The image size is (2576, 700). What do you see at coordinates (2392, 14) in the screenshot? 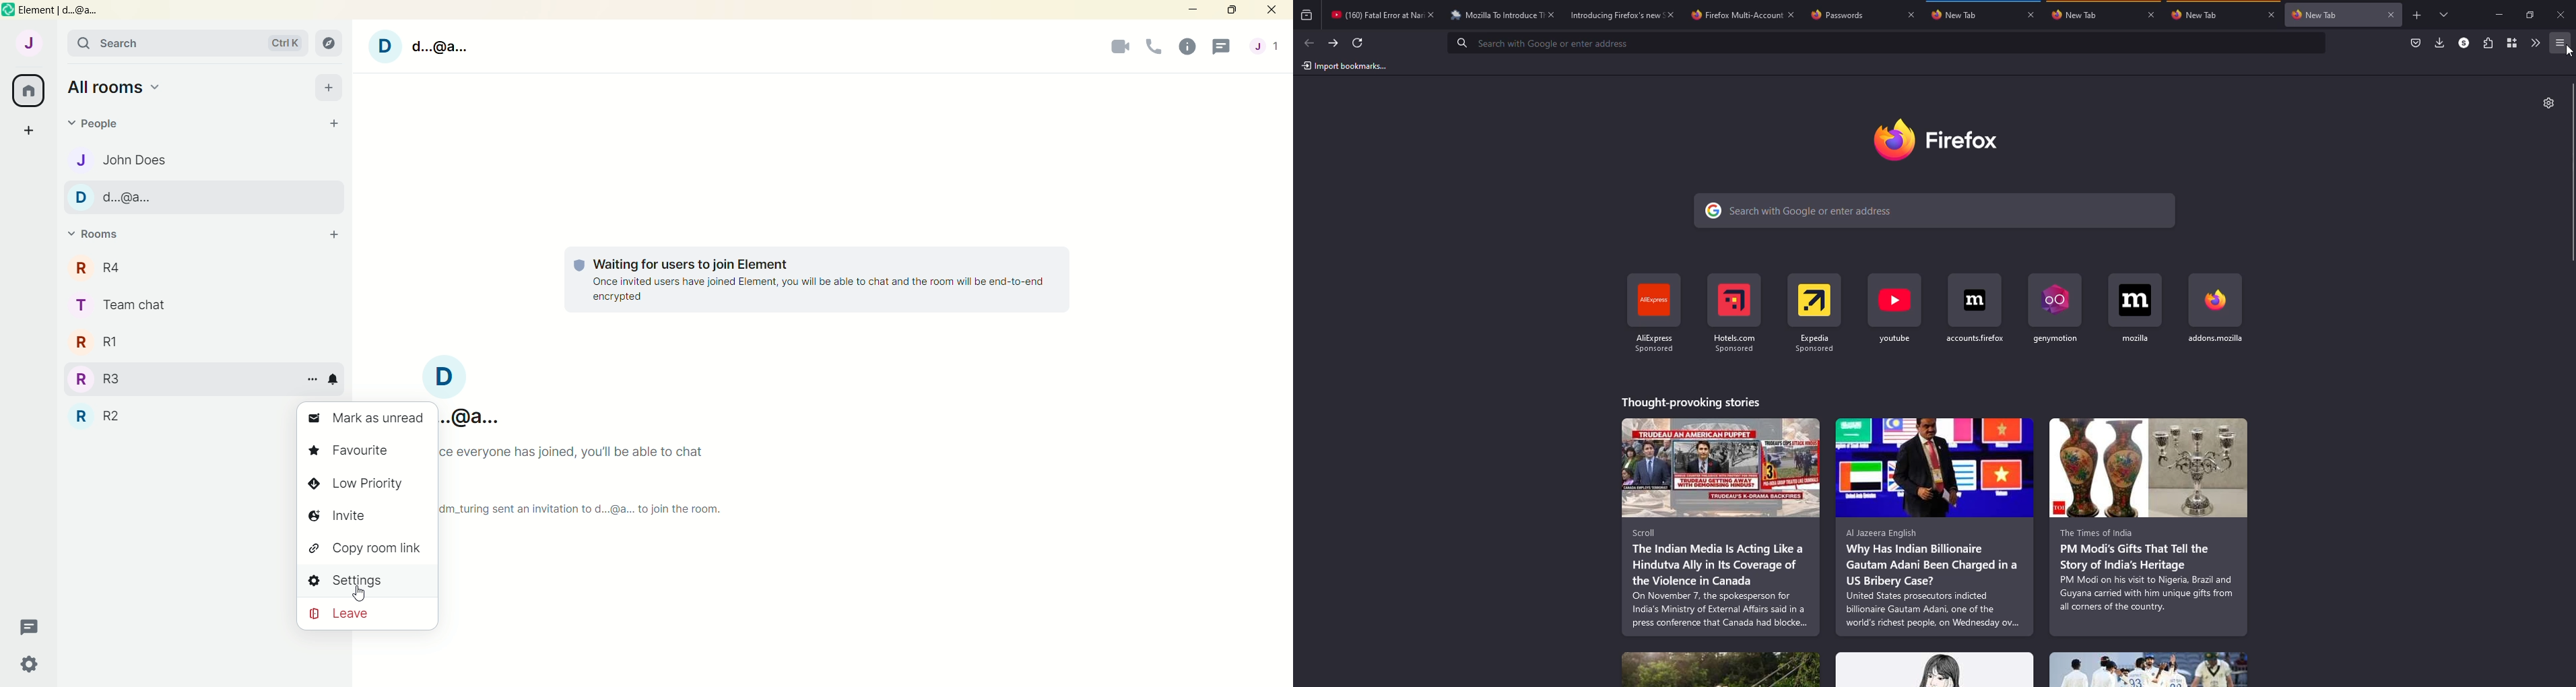
I see `close` at bounding box center [2392, 14].